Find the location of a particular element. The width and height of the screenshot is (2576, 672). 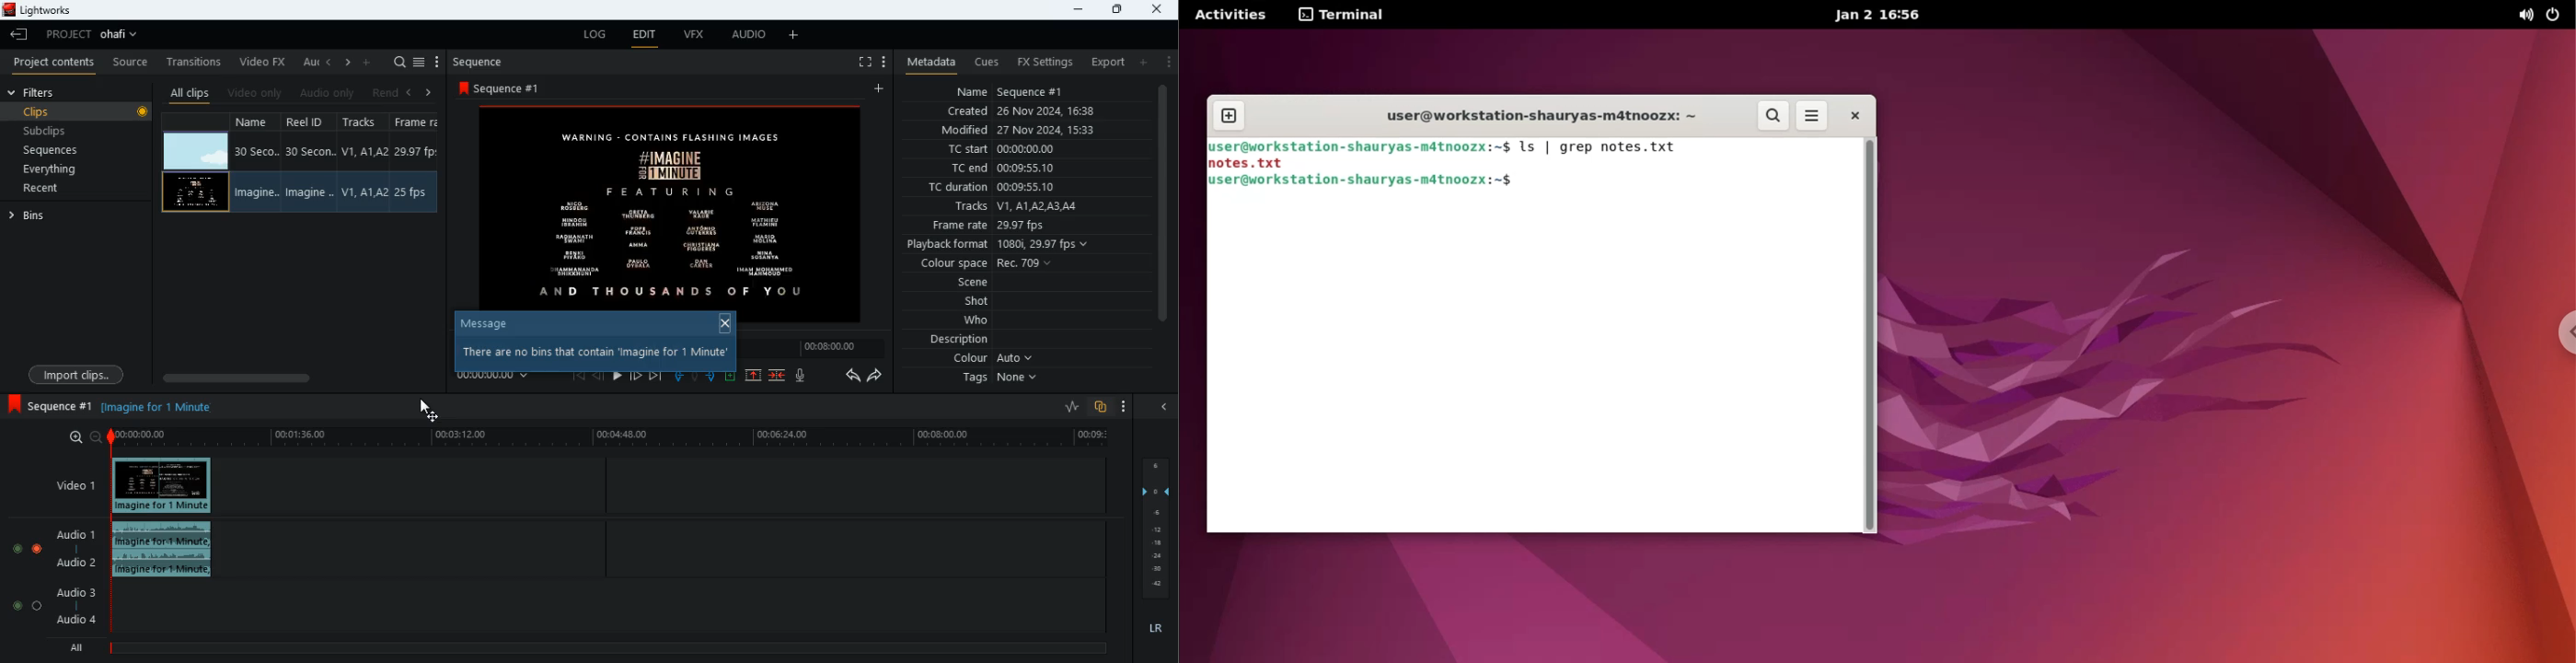

search is located at coordinates (399, 62).